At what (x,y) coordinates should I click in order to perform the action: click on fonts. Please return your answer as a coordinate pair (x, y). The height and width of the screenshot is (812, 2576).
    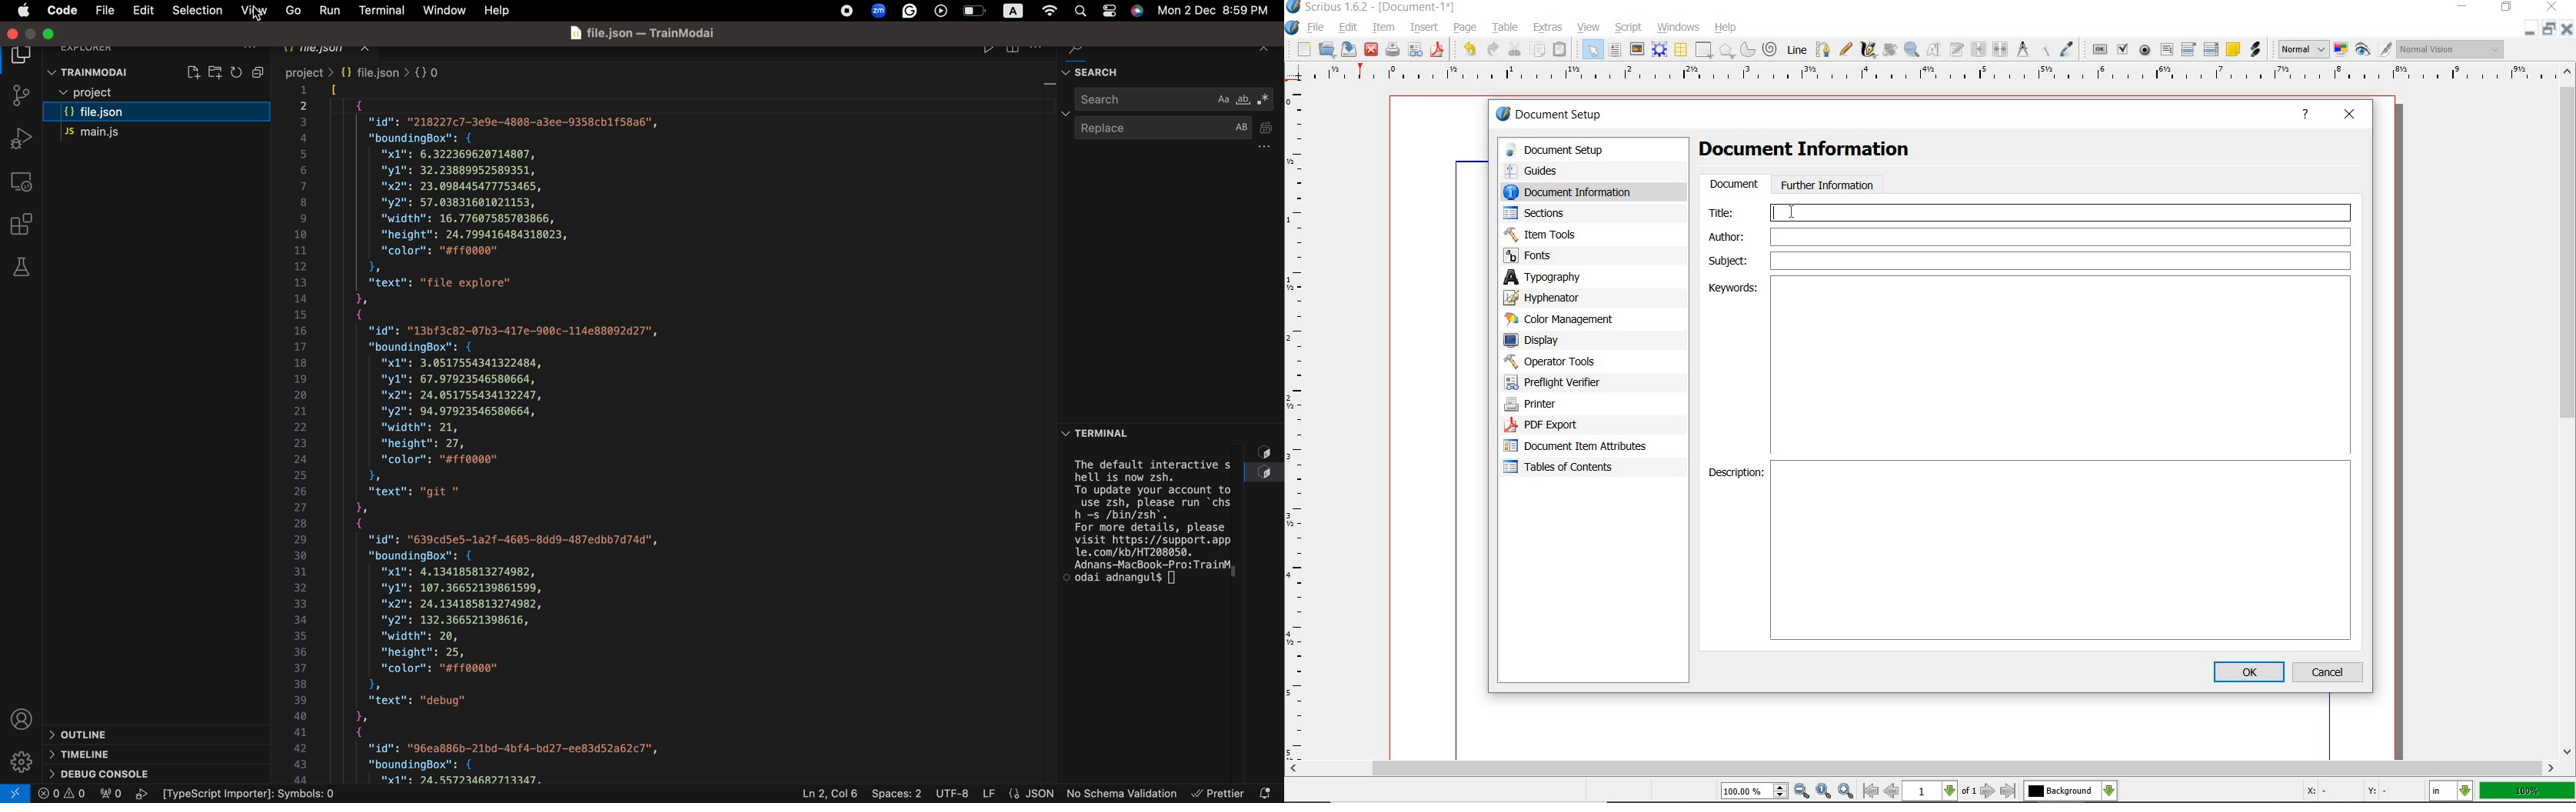
    Looking at the image, I should click on (1576, 256).